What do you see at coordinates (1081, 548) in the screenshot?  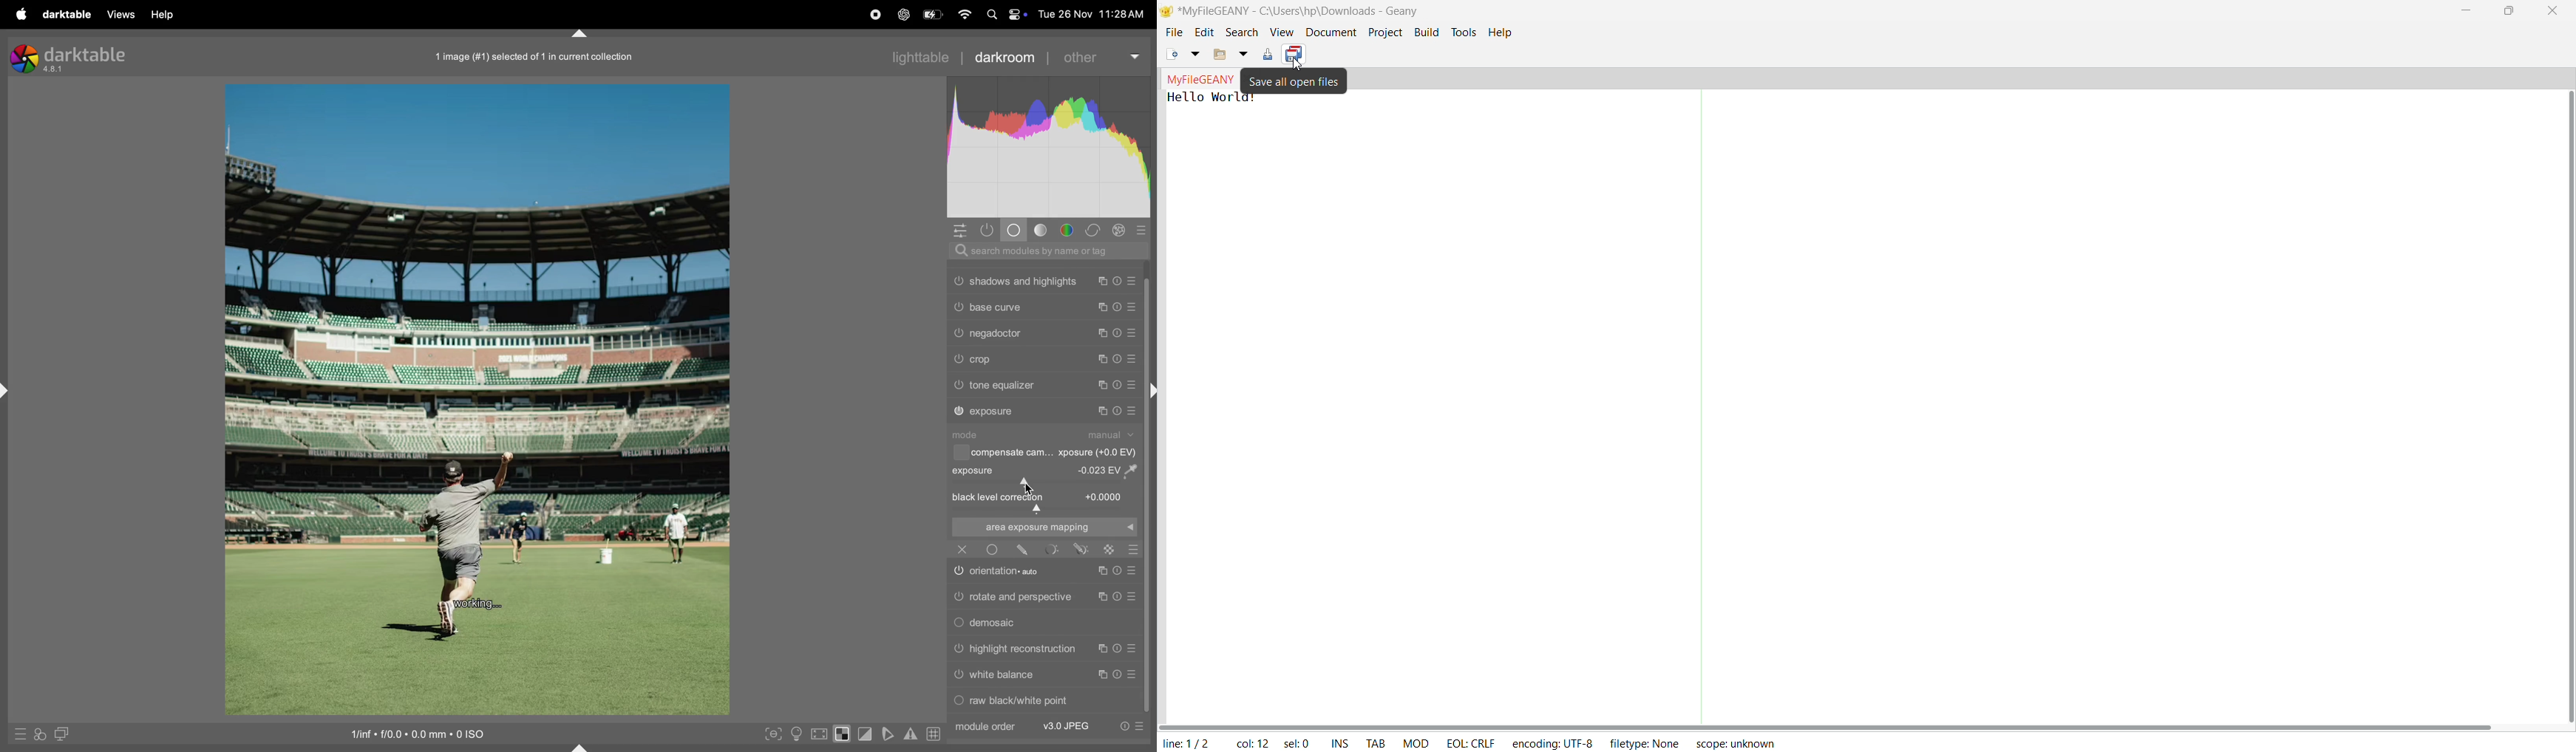 I see `edit tool` at bounding box center [1081, 548].